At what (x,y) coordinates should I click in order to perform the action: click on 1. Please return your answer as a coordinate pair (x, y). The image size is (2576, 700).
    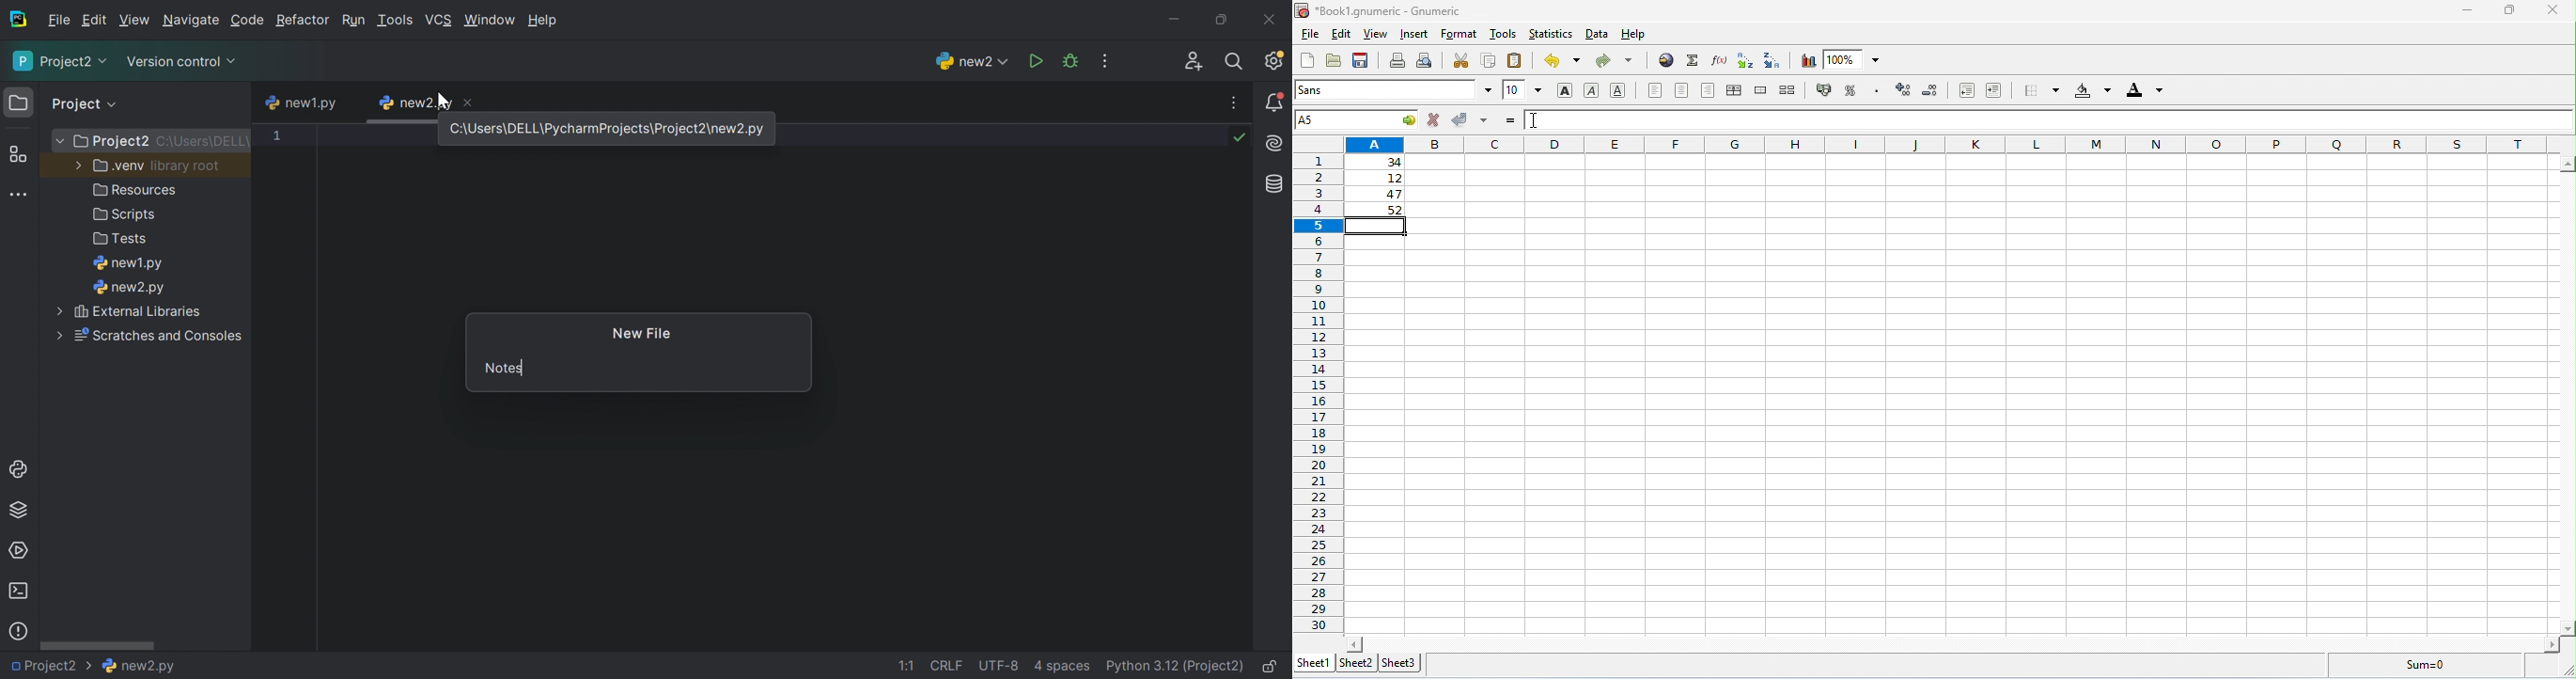
    Looking at the image, I should click on (276, 136).